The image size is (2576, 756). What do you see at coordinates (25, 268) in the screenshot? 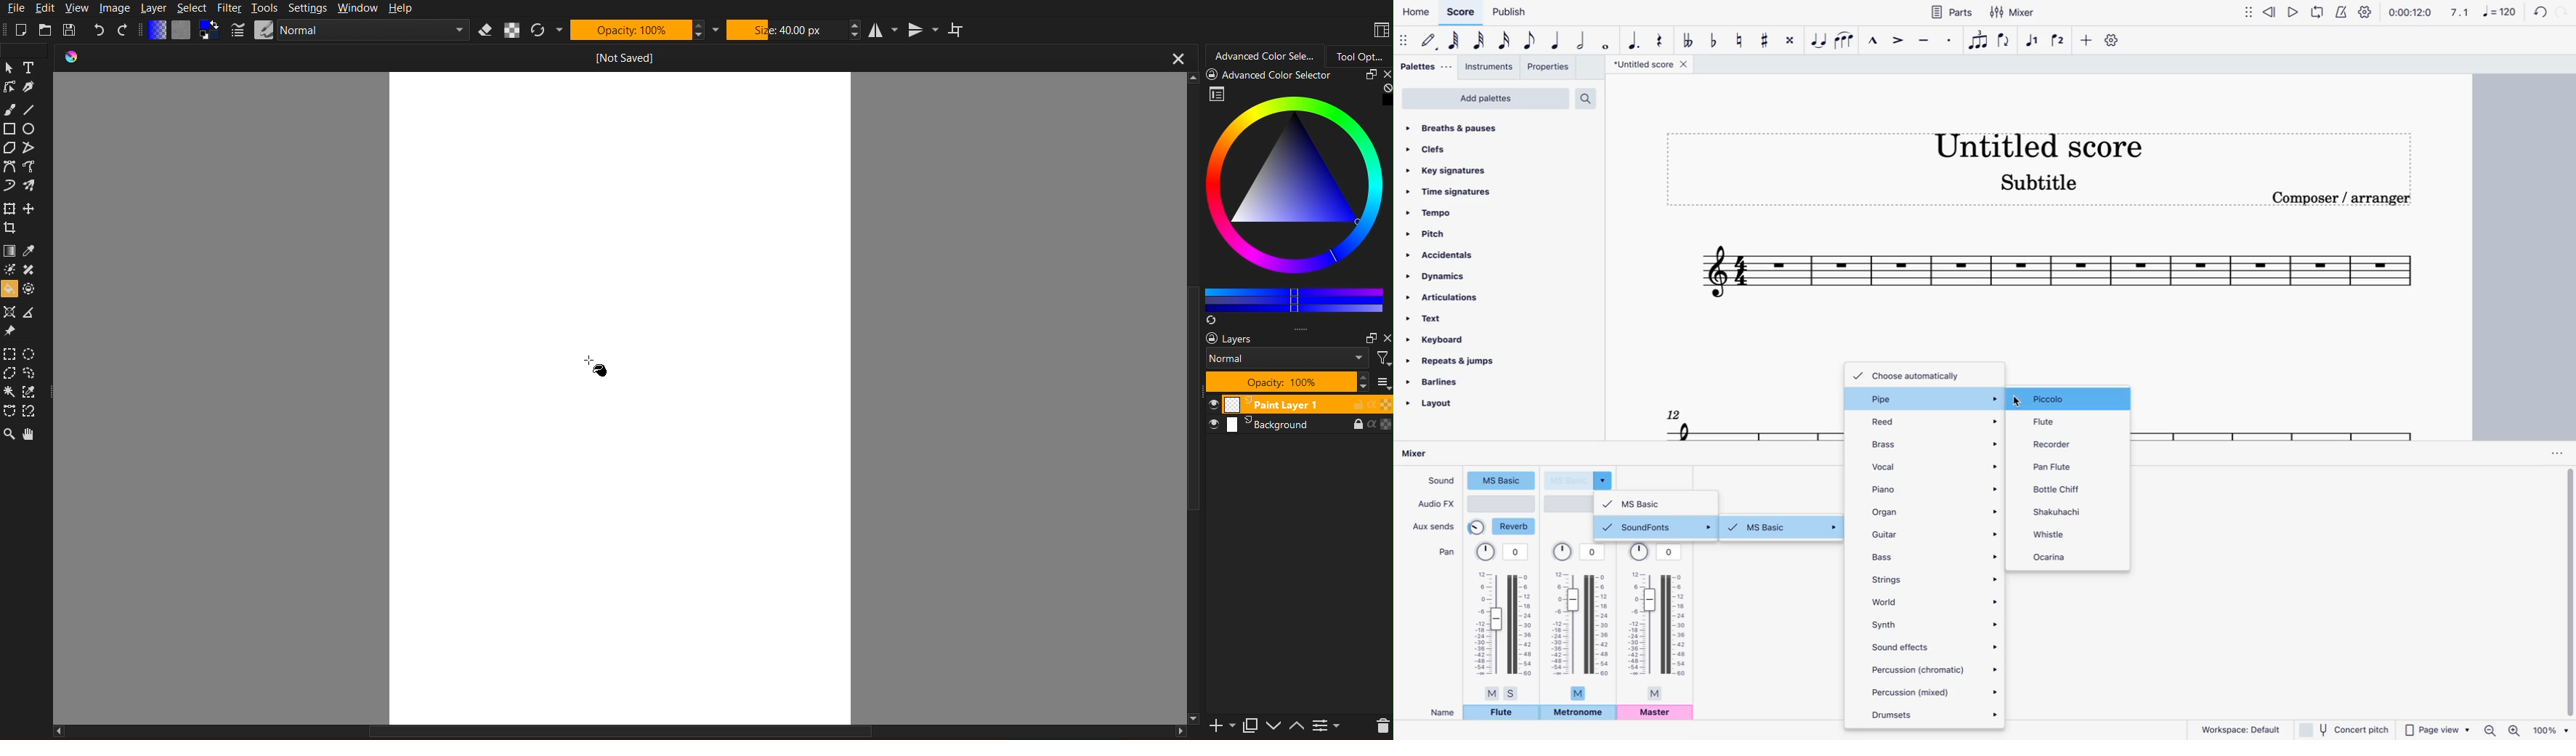
I see `Color Tools` at bounding box center [25, 268].